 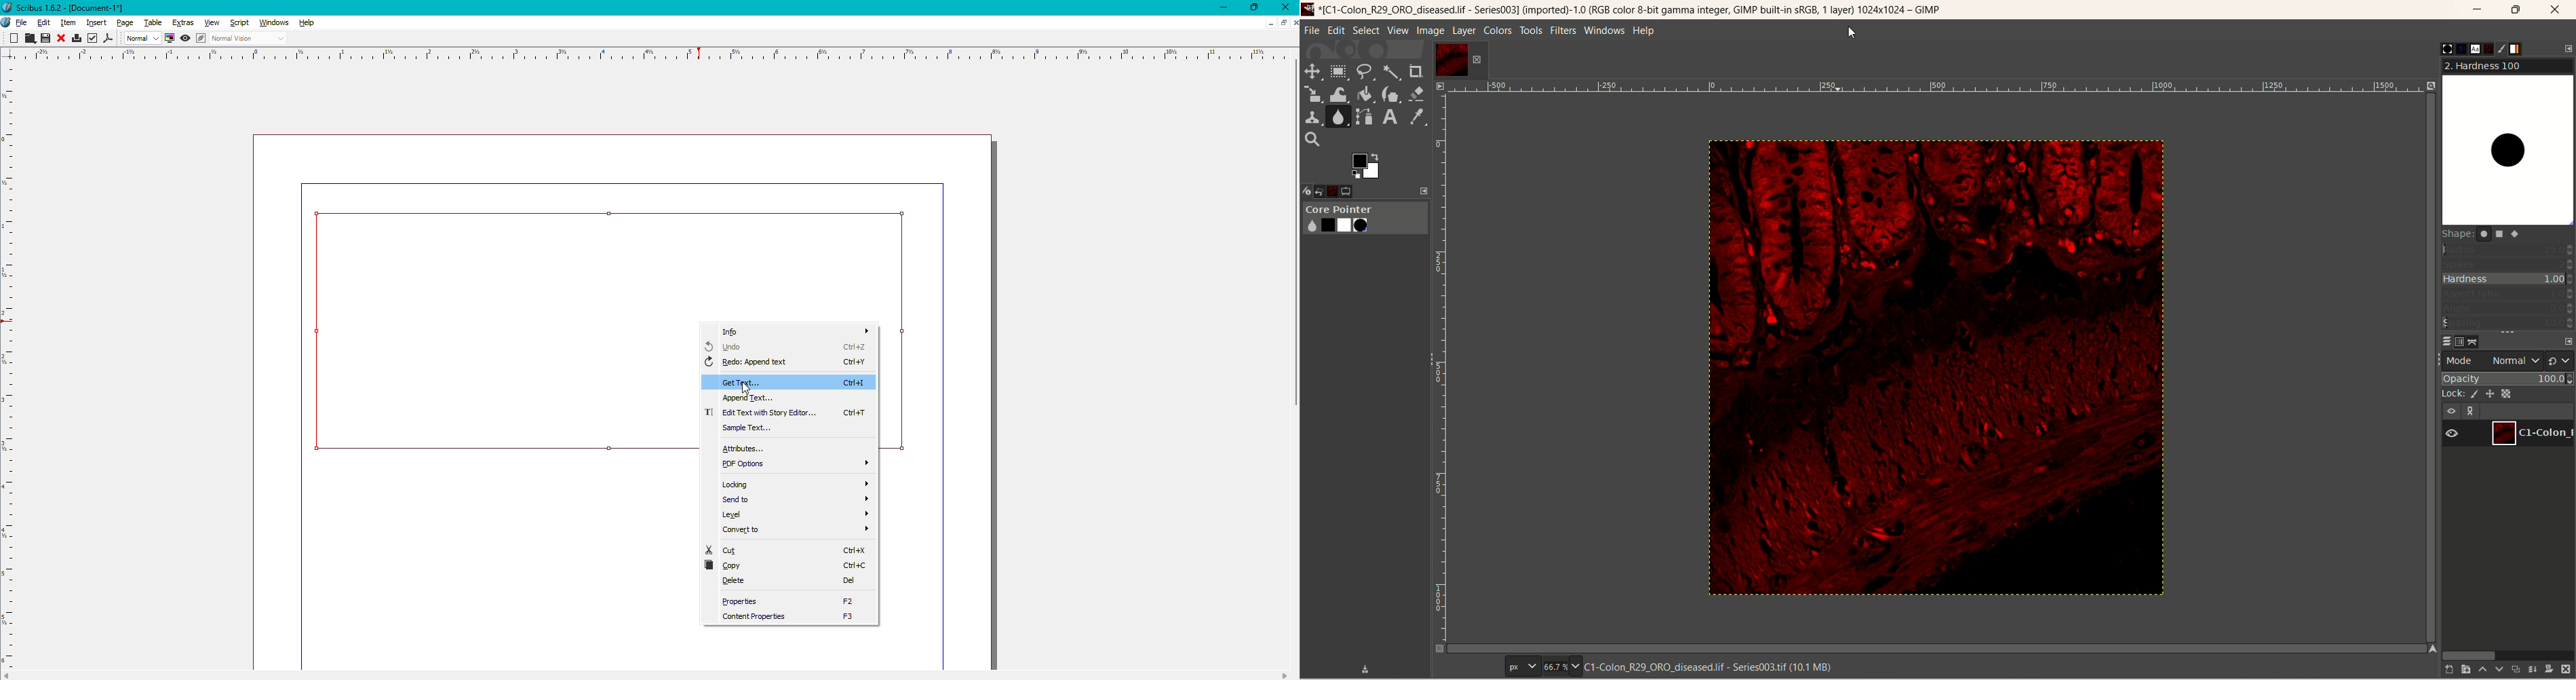 What do you see at coordinates (1522, 667) in the screenshot?
I see `pixel` at bounding box center [1522, 667].